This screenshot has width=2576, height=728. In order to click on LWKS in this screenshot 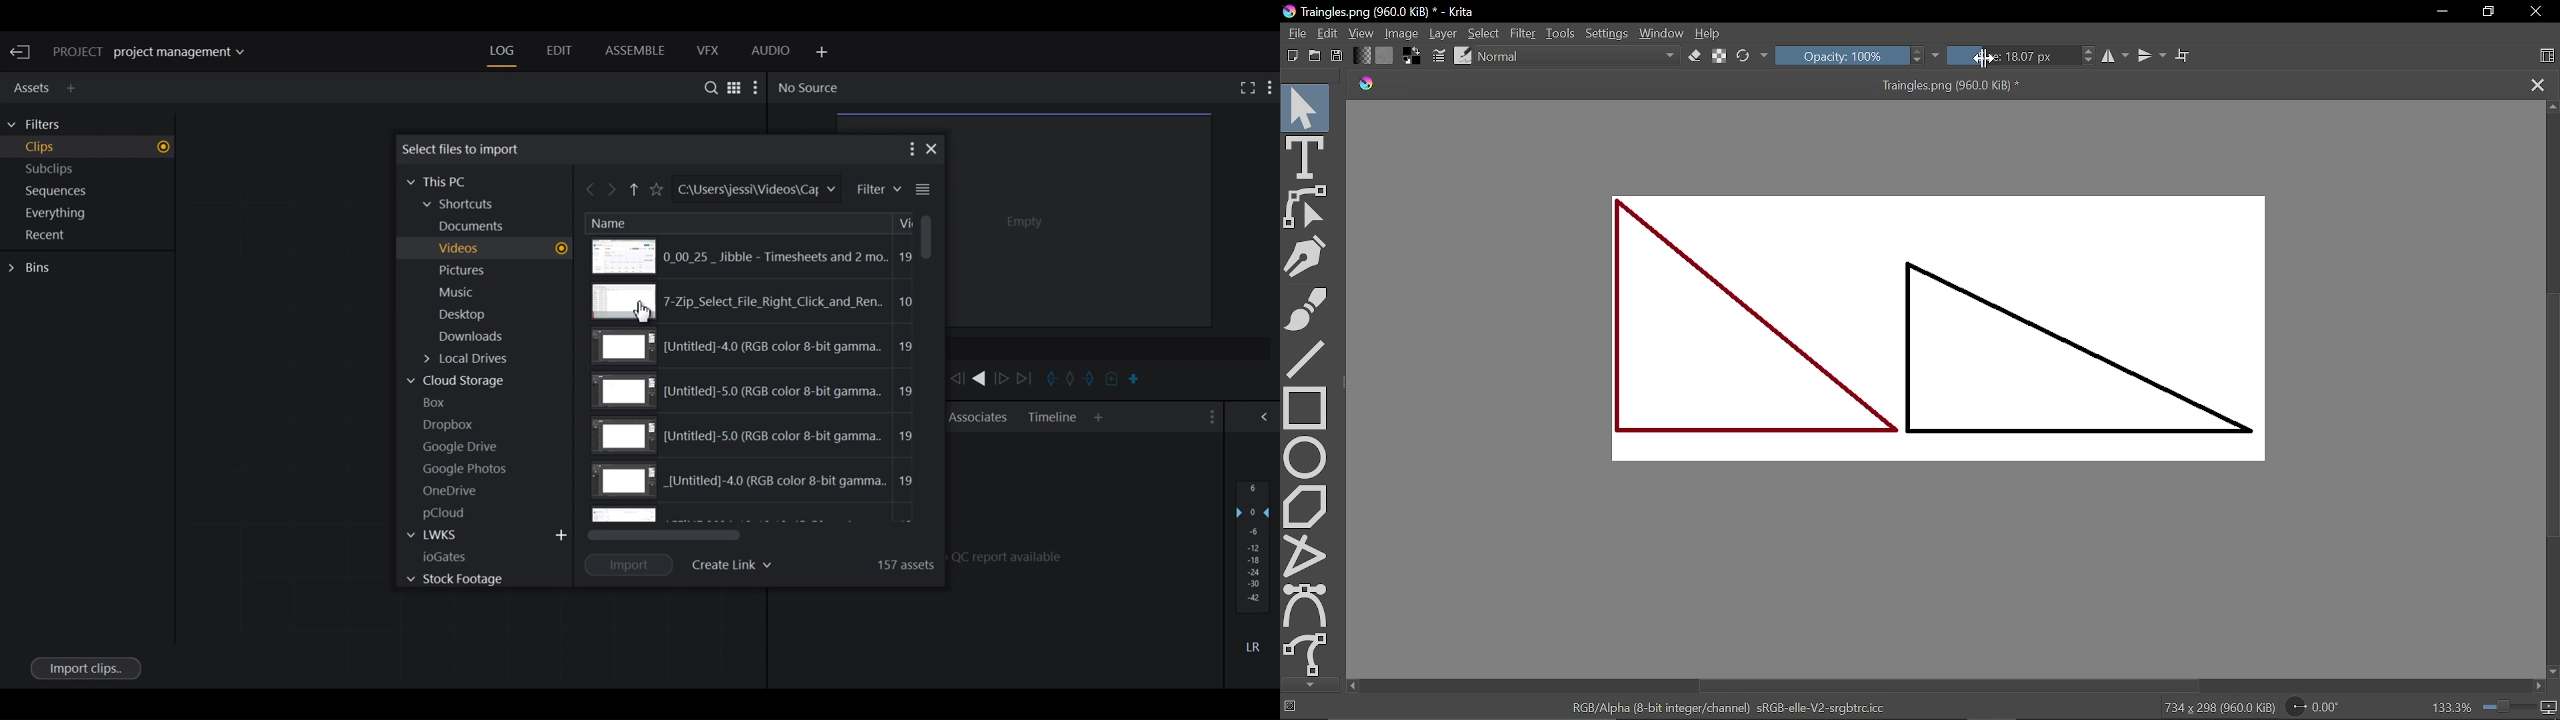, I will do `click(443, 535)`.